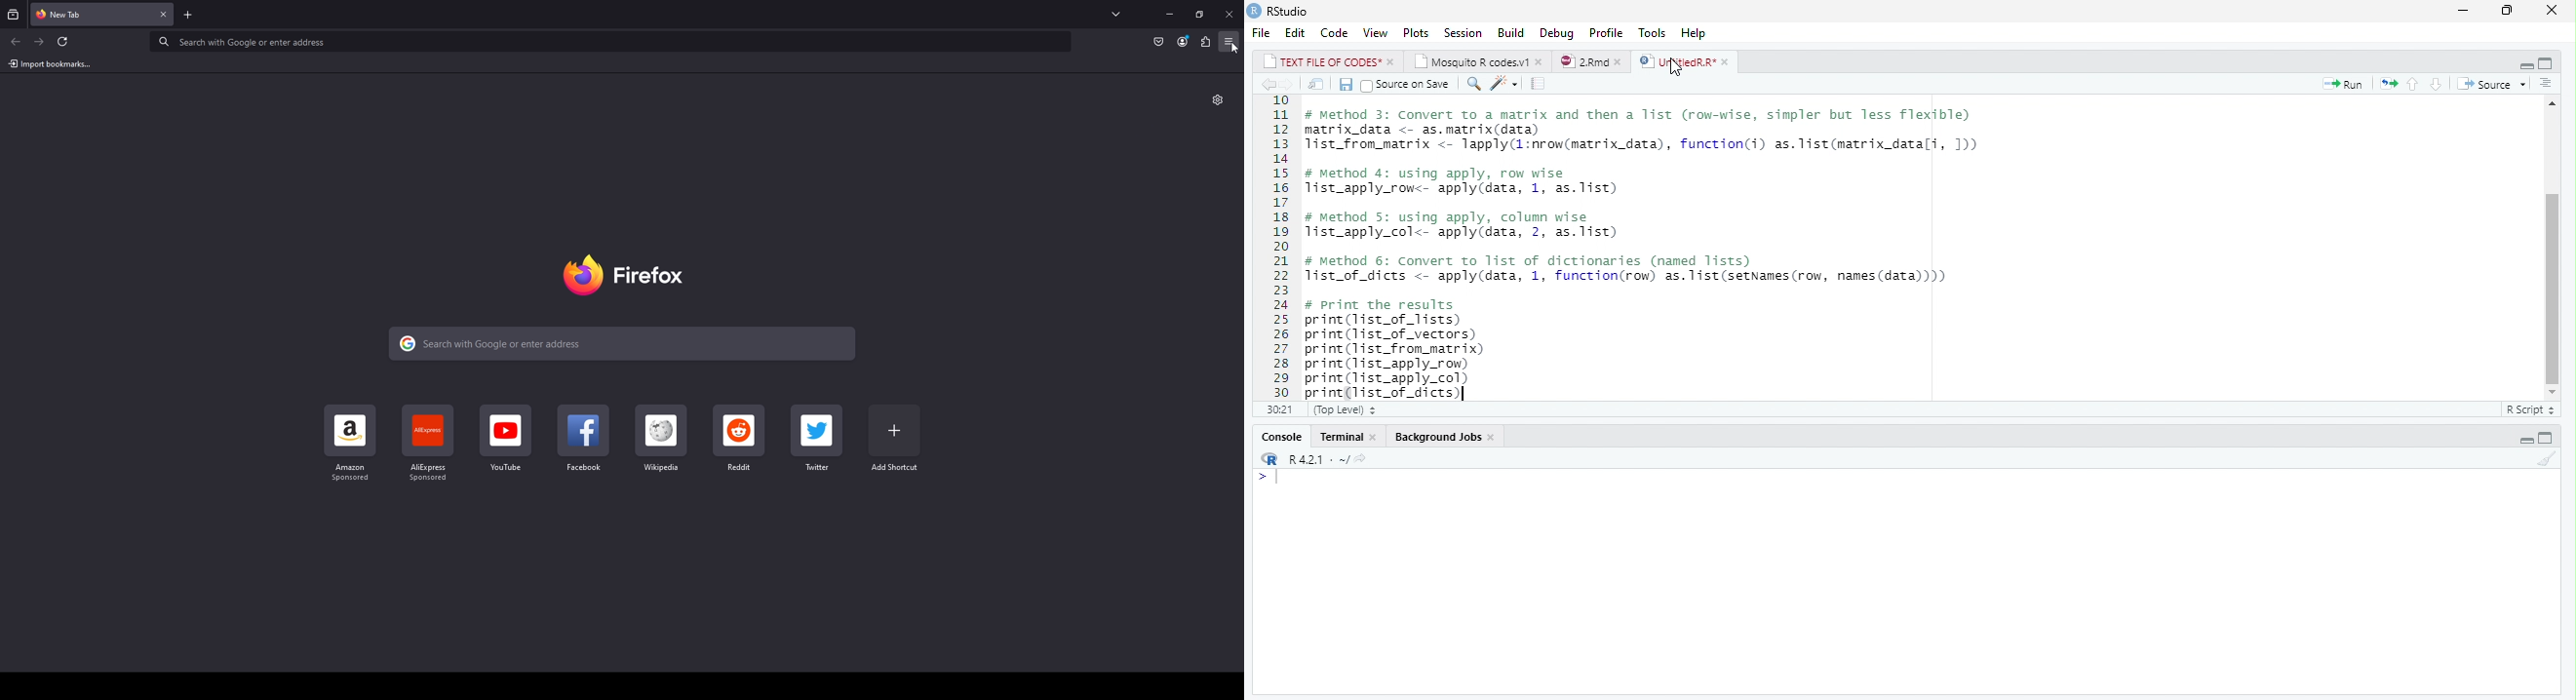 The height and width of the screenshot is (700, 2576). What do you see at coordinates (1470, 217) in the screenshot?
I see `# method 5: using apply, column wise` at bounding box center [1470, 217].